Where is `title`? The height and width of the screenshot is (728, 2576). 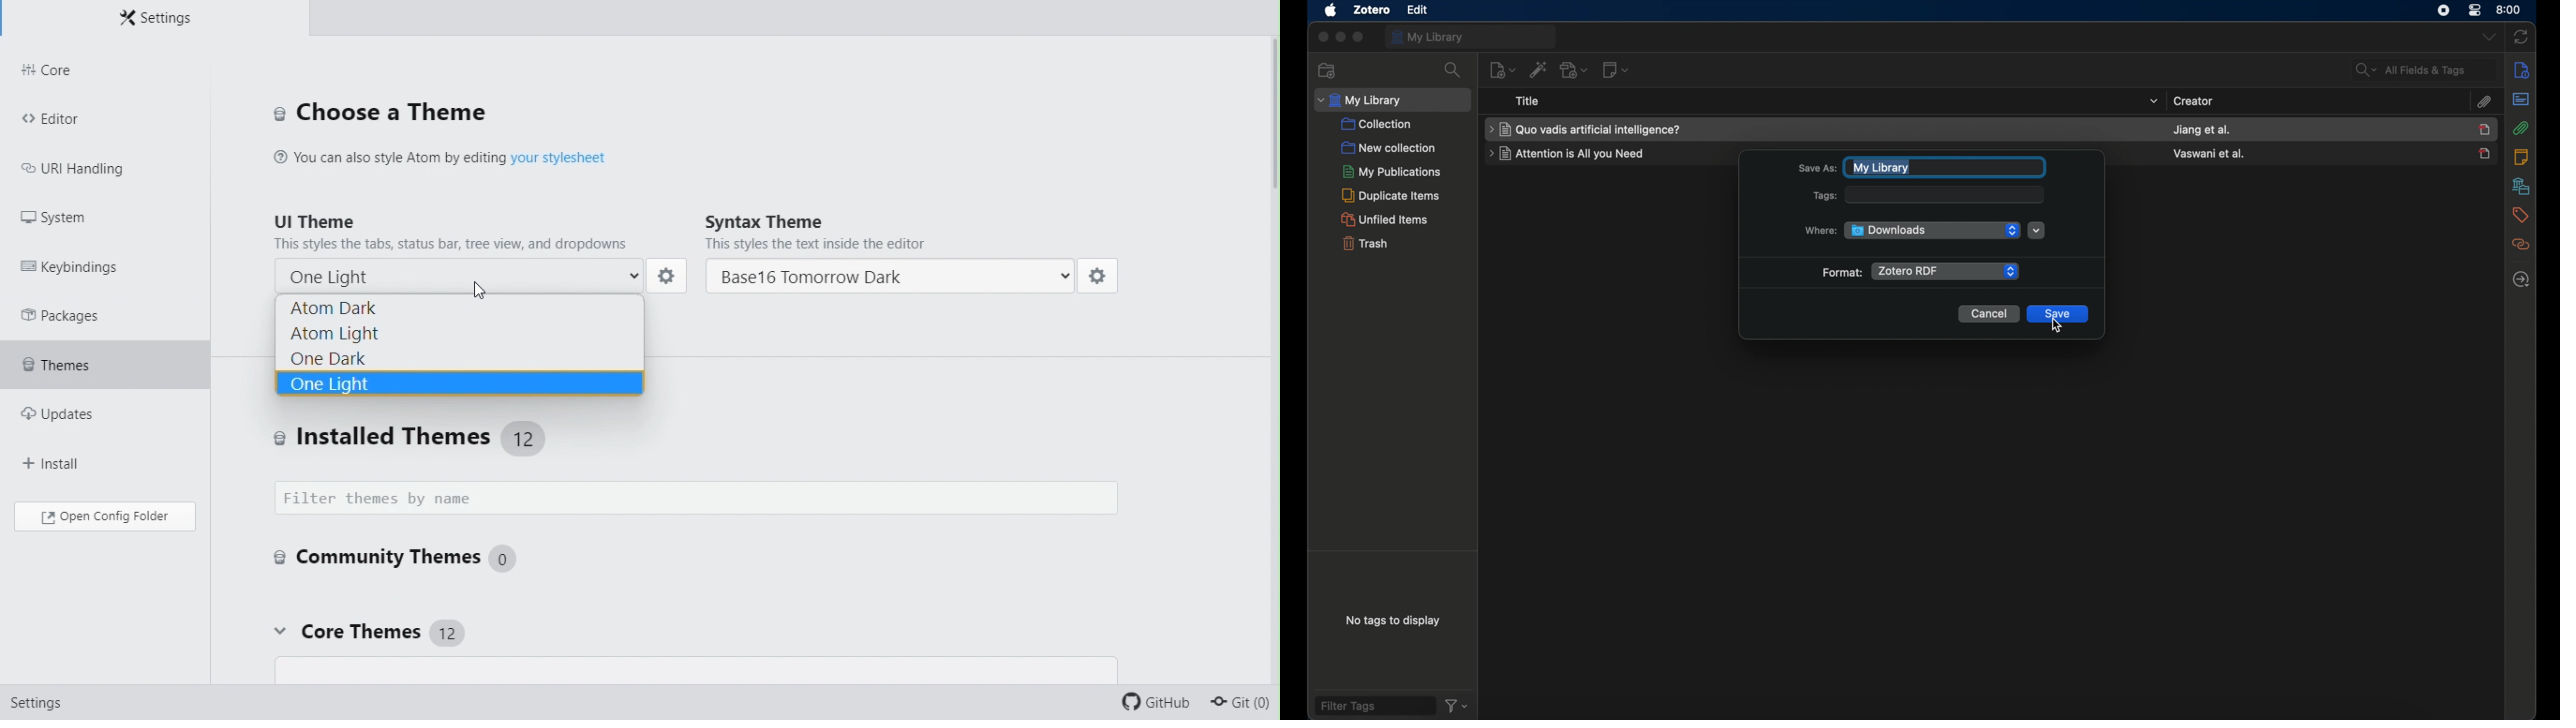 title is located at coordinates (1528, 101).